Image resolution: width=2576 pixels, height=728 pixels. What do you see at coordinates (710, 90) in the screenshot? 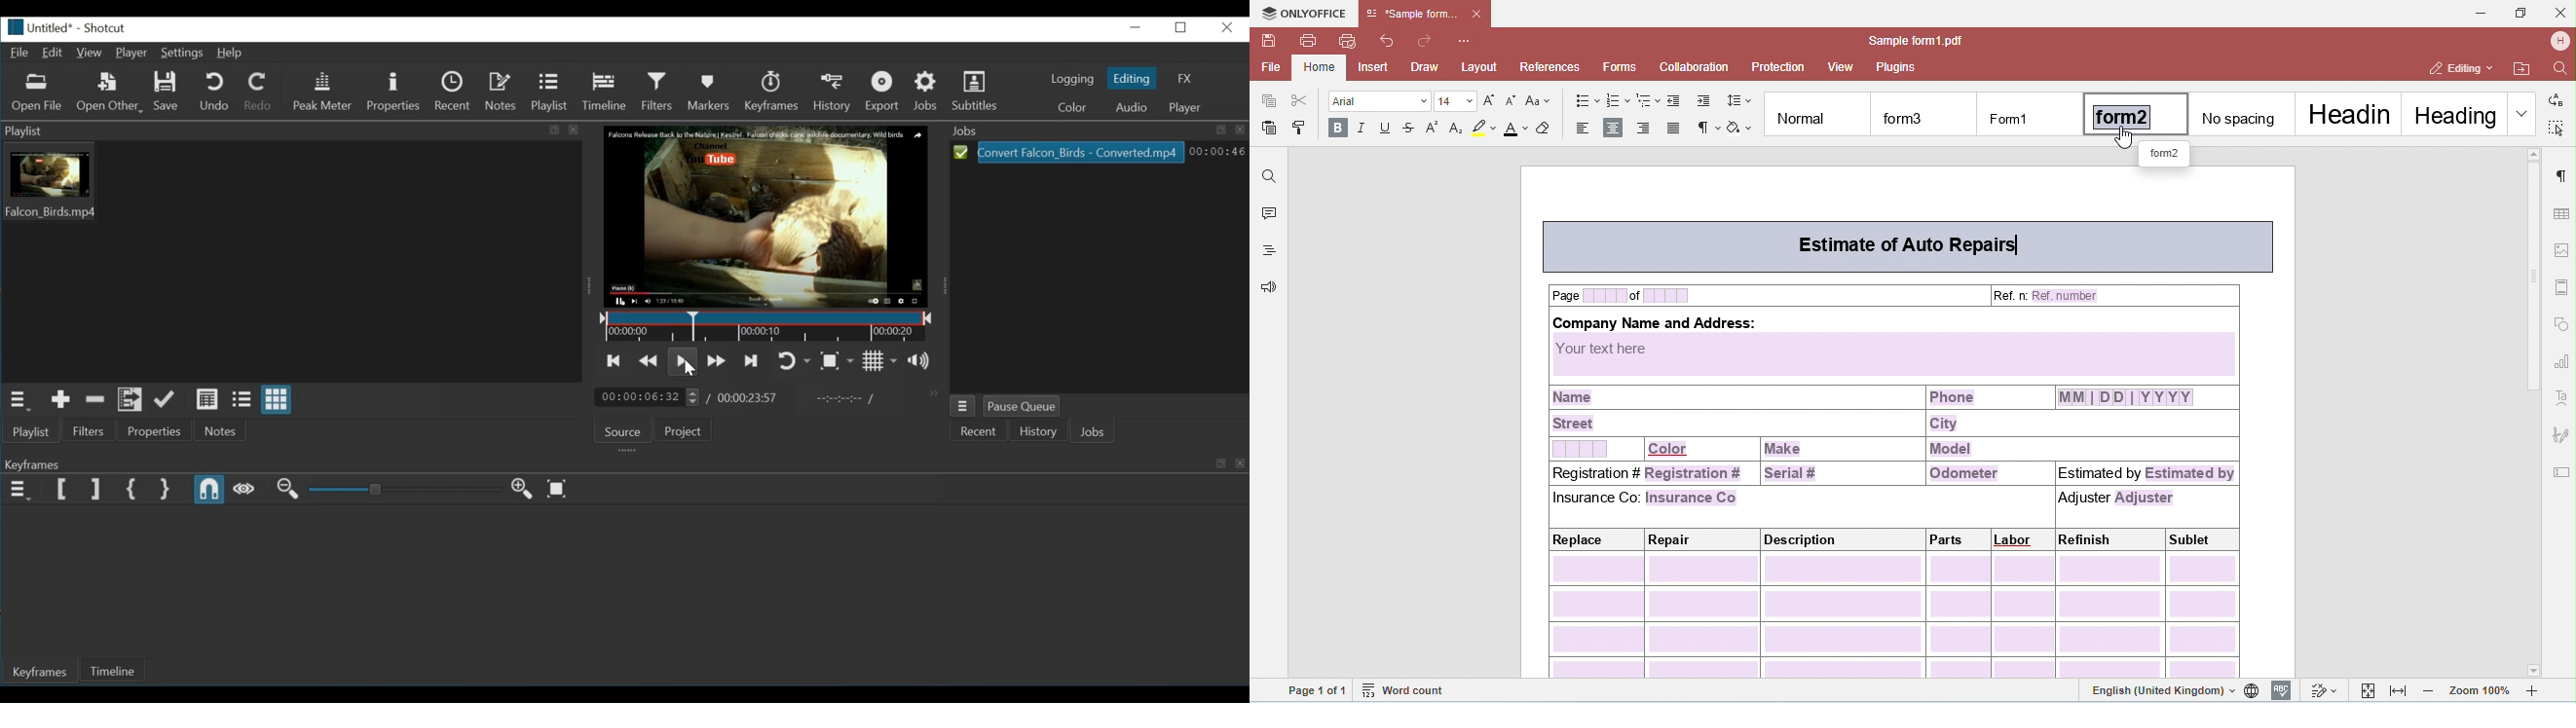
I see `Markers` at bounding box center [710, 90].